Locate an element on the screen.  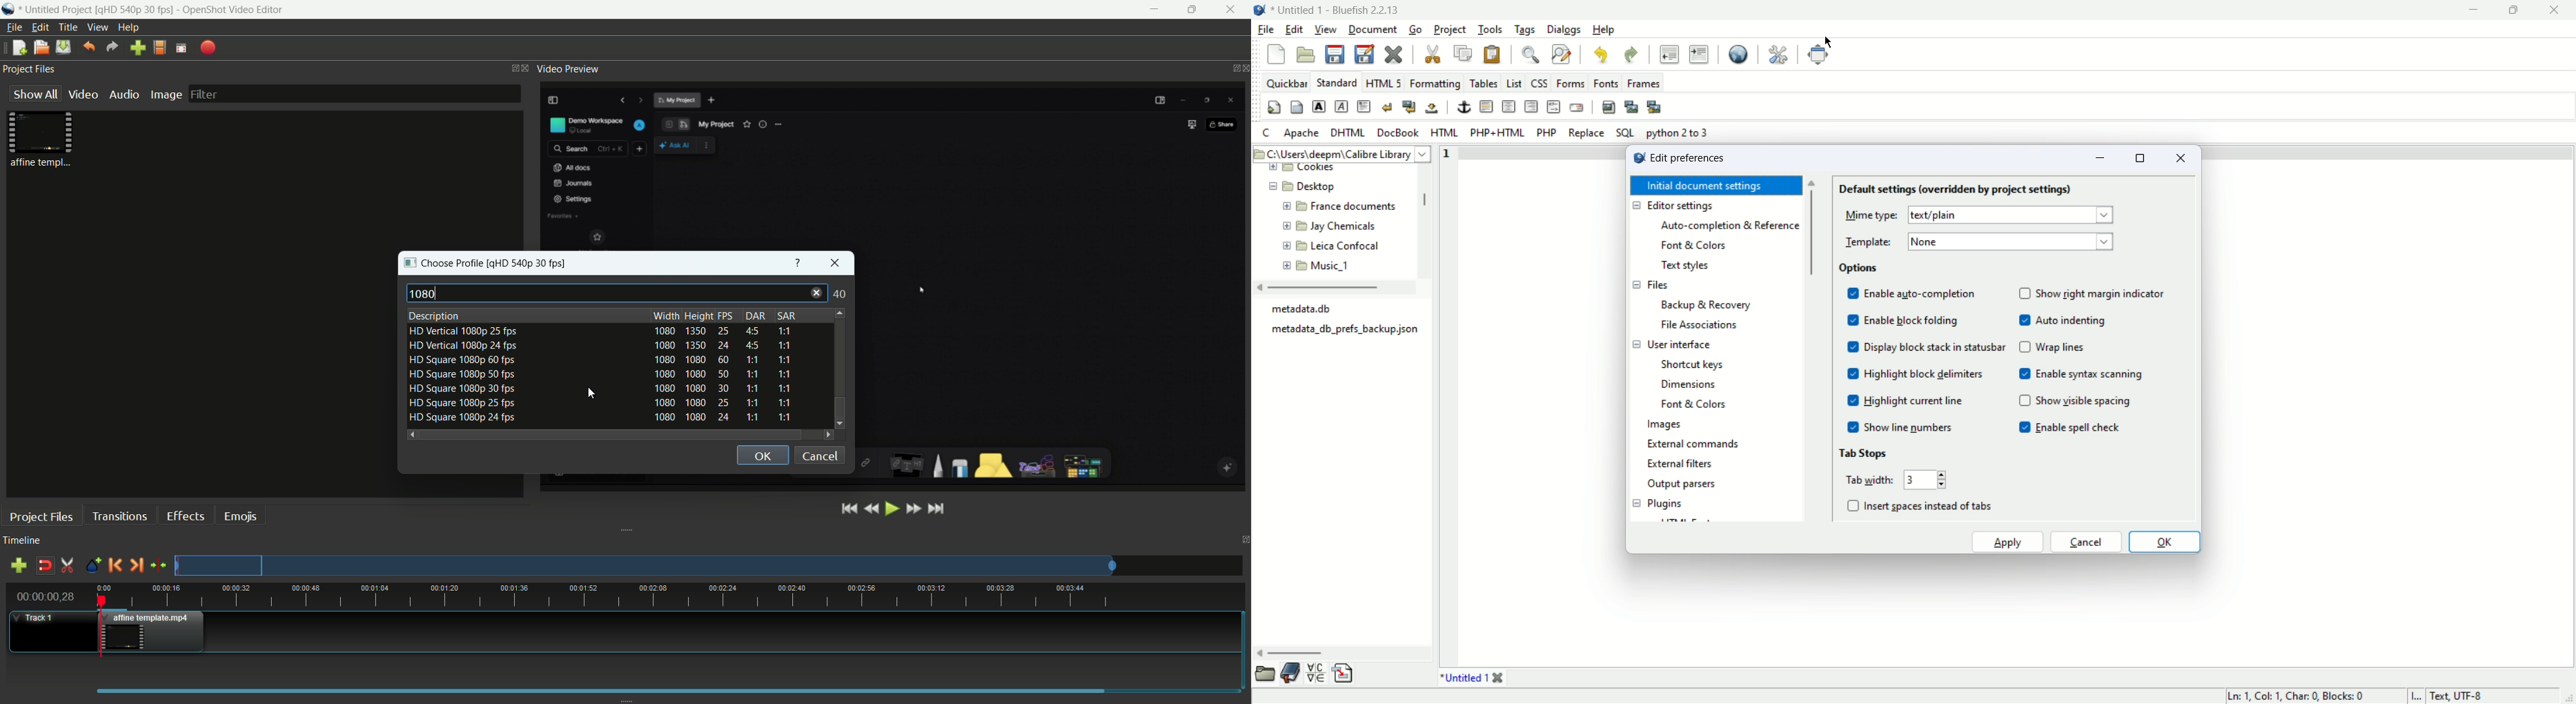
video in timeline is located at coordinates (155, 632).